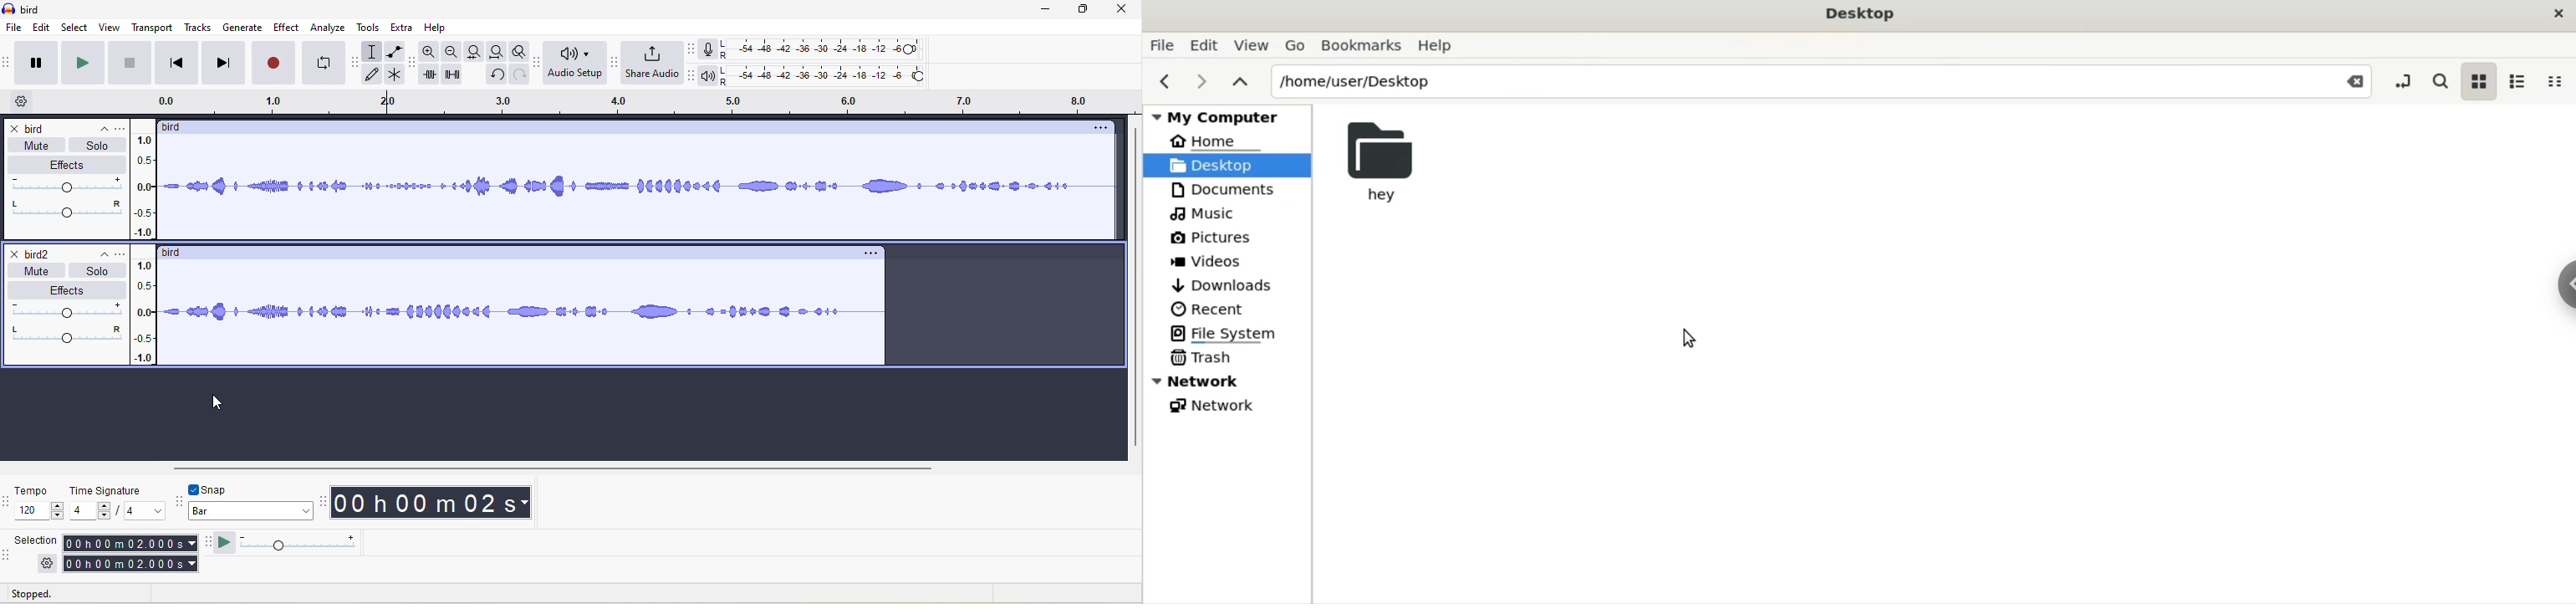 The width and height of the screenshot is (2576, 616). Describe the element at coordinates (69, 310) in the screenshot. I see `volume` at that location.